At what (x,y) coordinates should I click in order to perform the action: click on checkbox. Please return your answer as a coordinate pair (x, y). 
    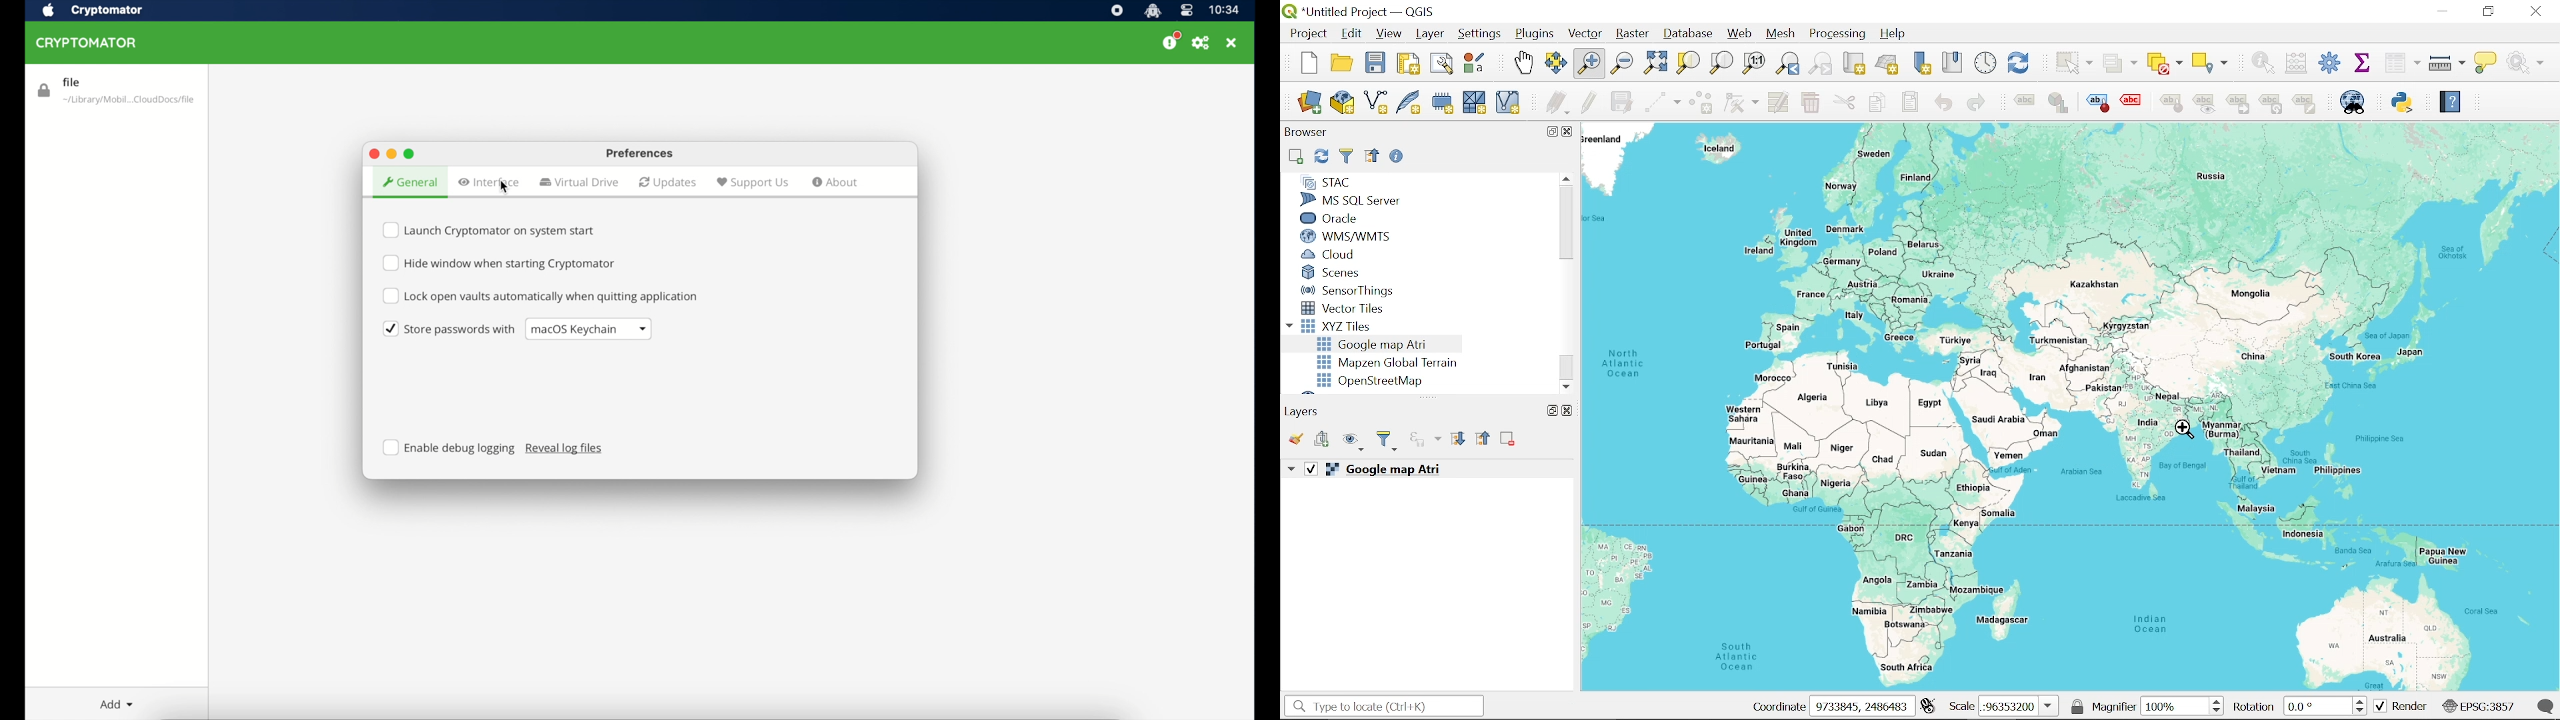
    Looking at the image, I should click on (537, 297).